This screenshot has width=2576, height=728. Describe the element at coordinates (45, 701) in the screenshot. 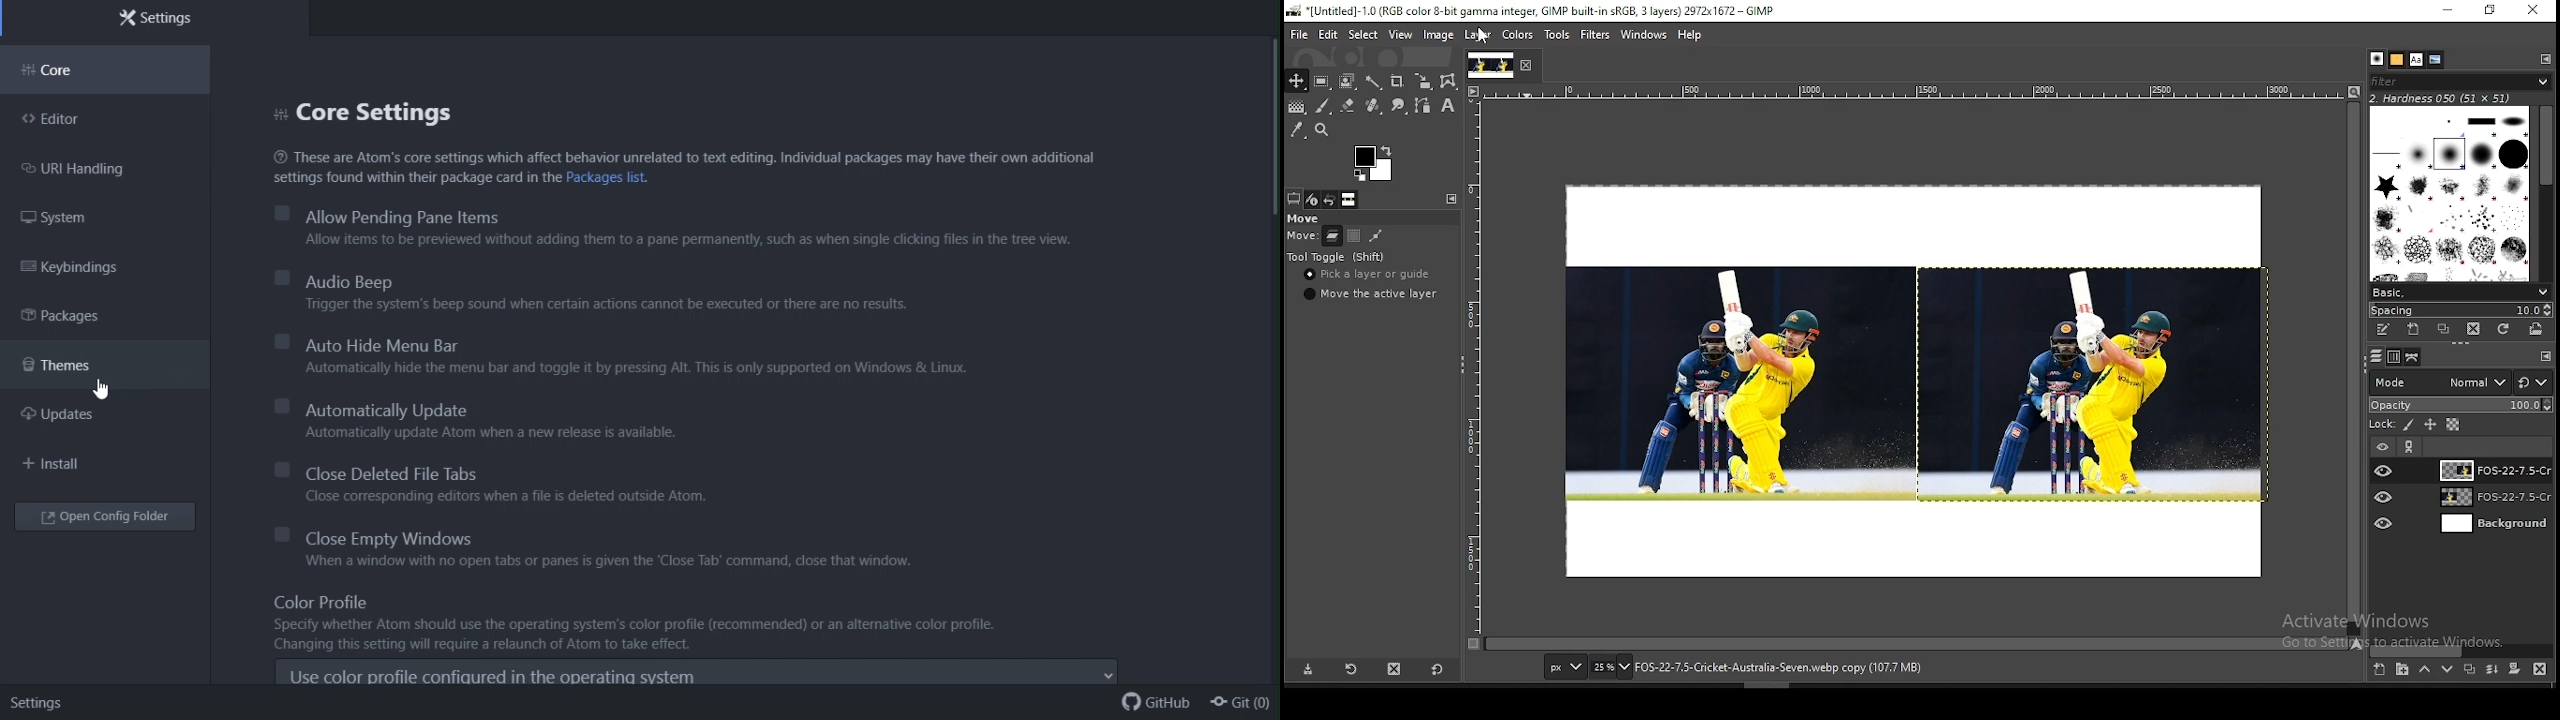

I see `settings` at that location.